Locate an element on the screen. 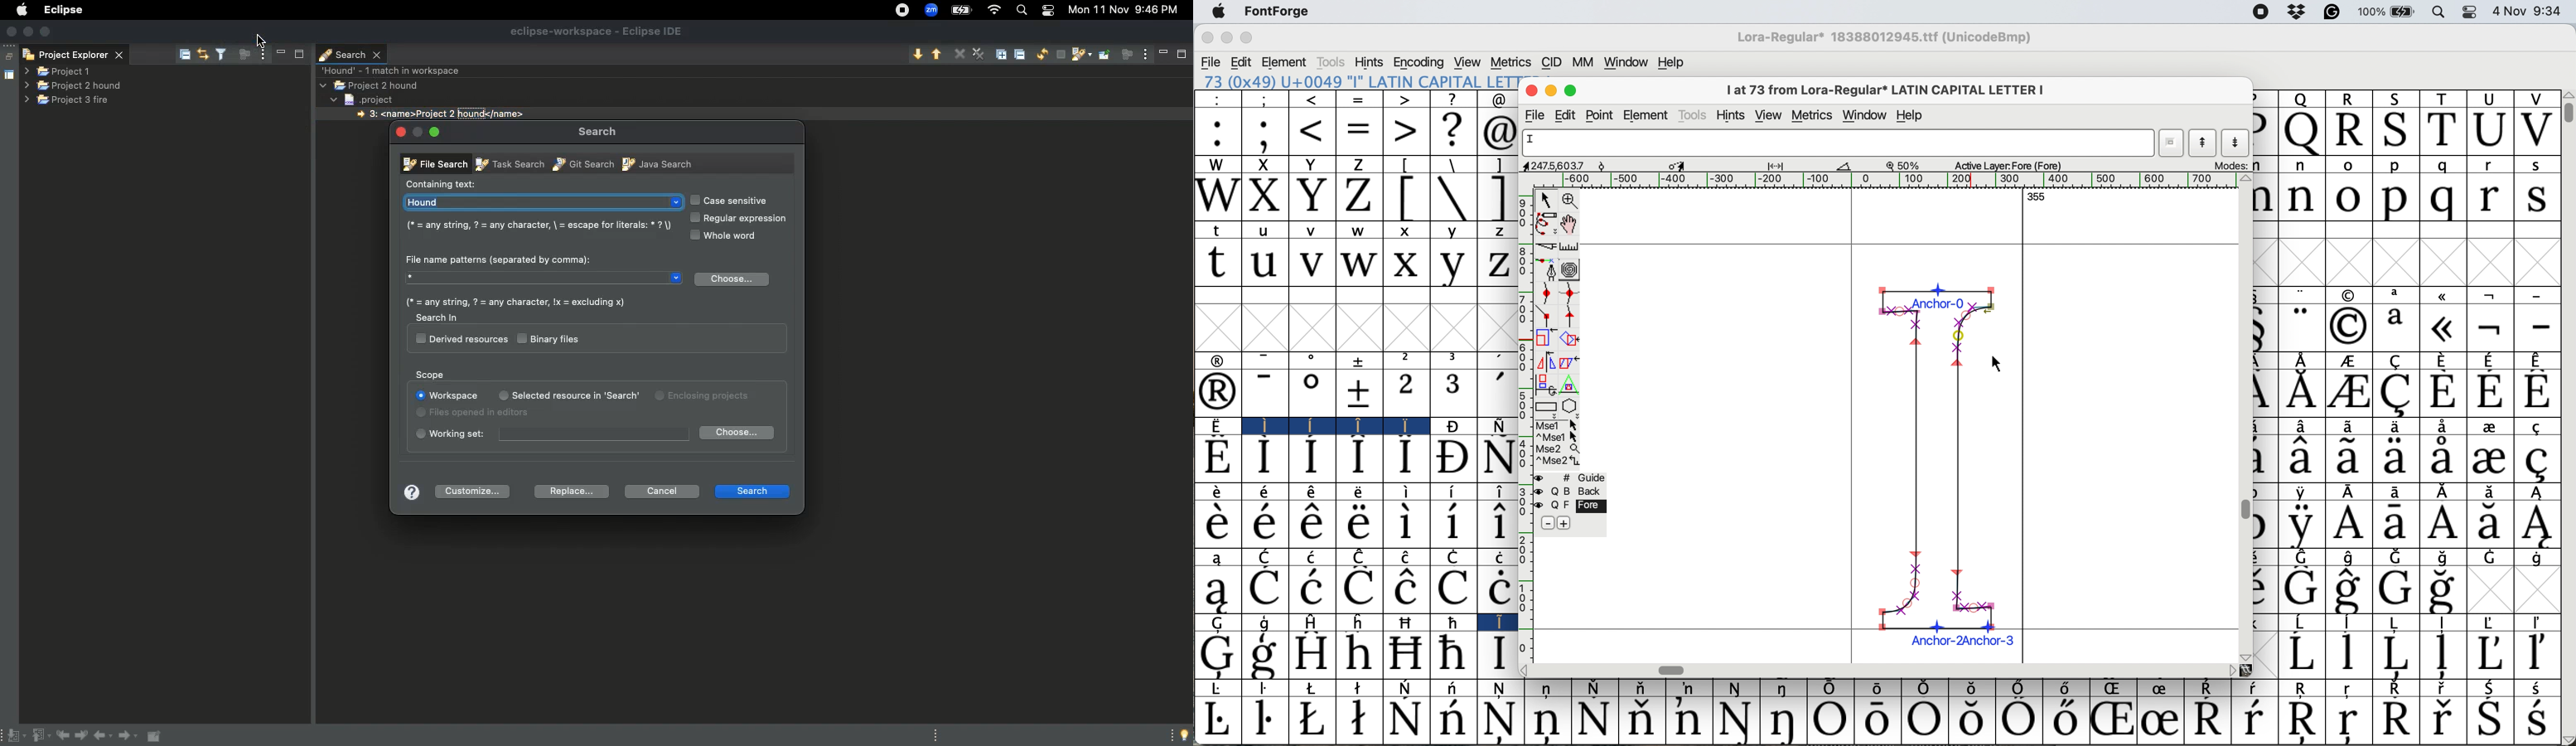 The image size is (2576, 756). - is located at coordinates (2540, 293).